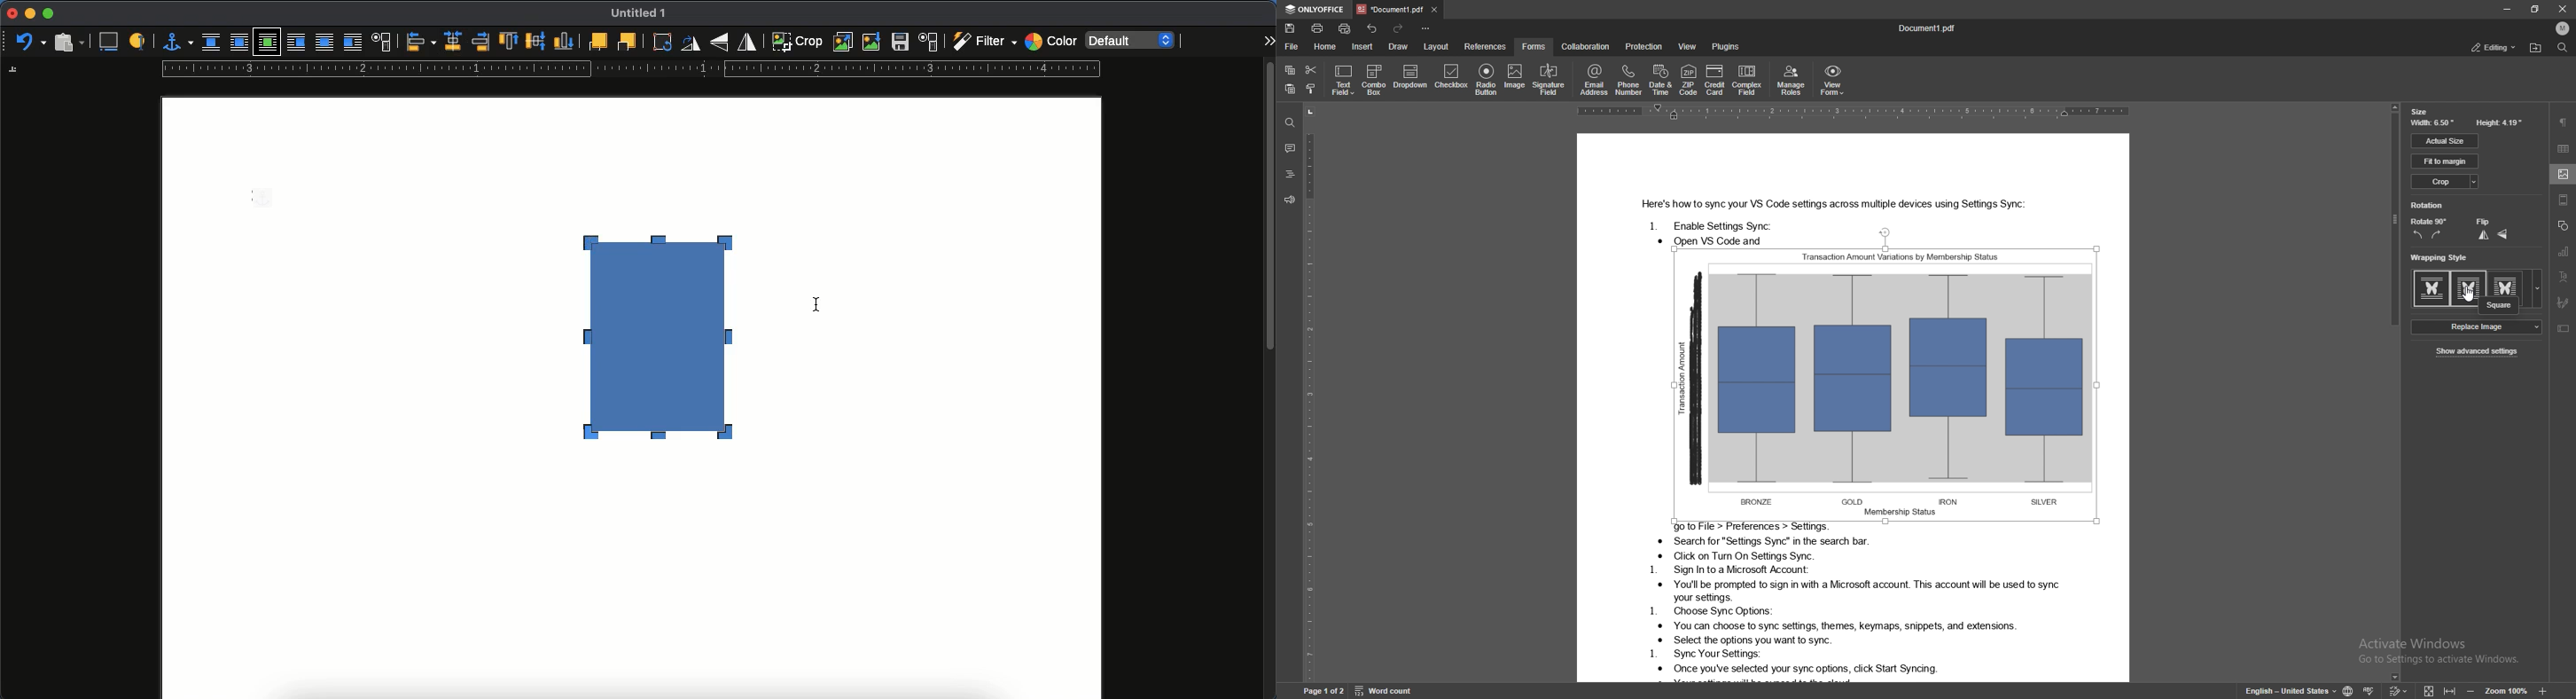 This screenshot has width=2576, height=700. I want to click on zoom, so click(2506, 690).